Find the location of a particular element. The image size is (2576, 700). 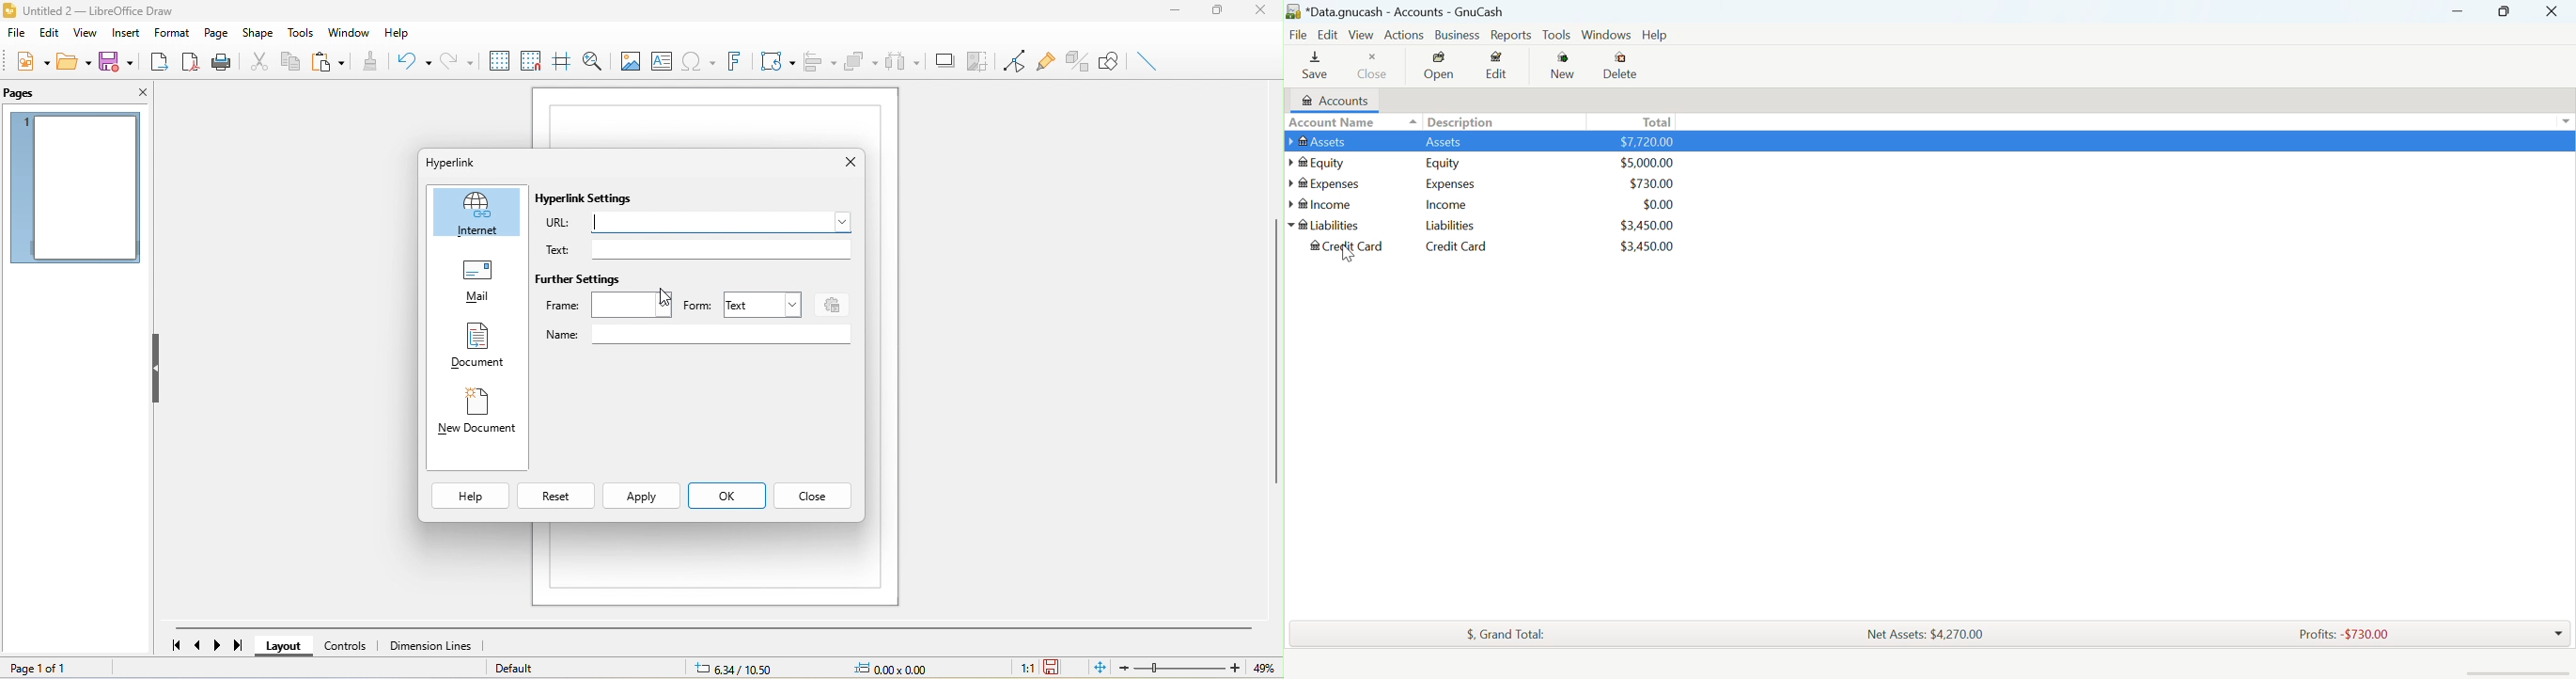

name is located at coordinates (697, 332).